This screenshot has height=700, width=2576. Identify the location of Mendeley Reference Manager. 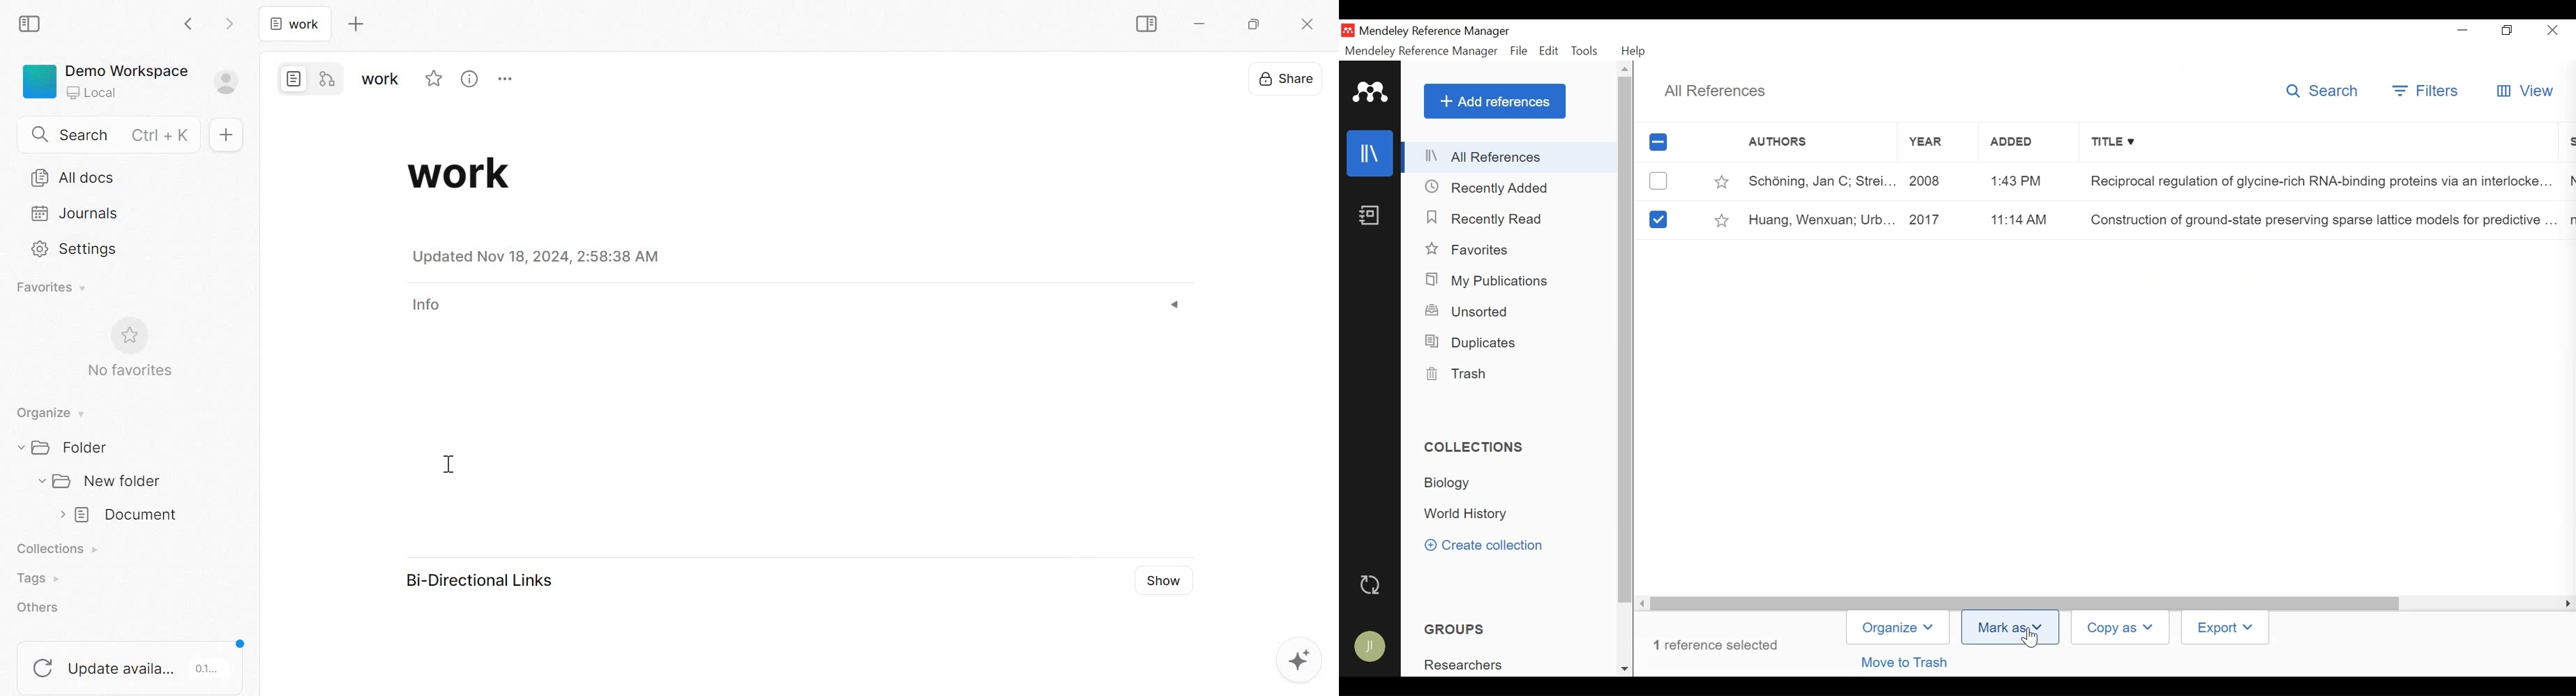
(1421, 52).